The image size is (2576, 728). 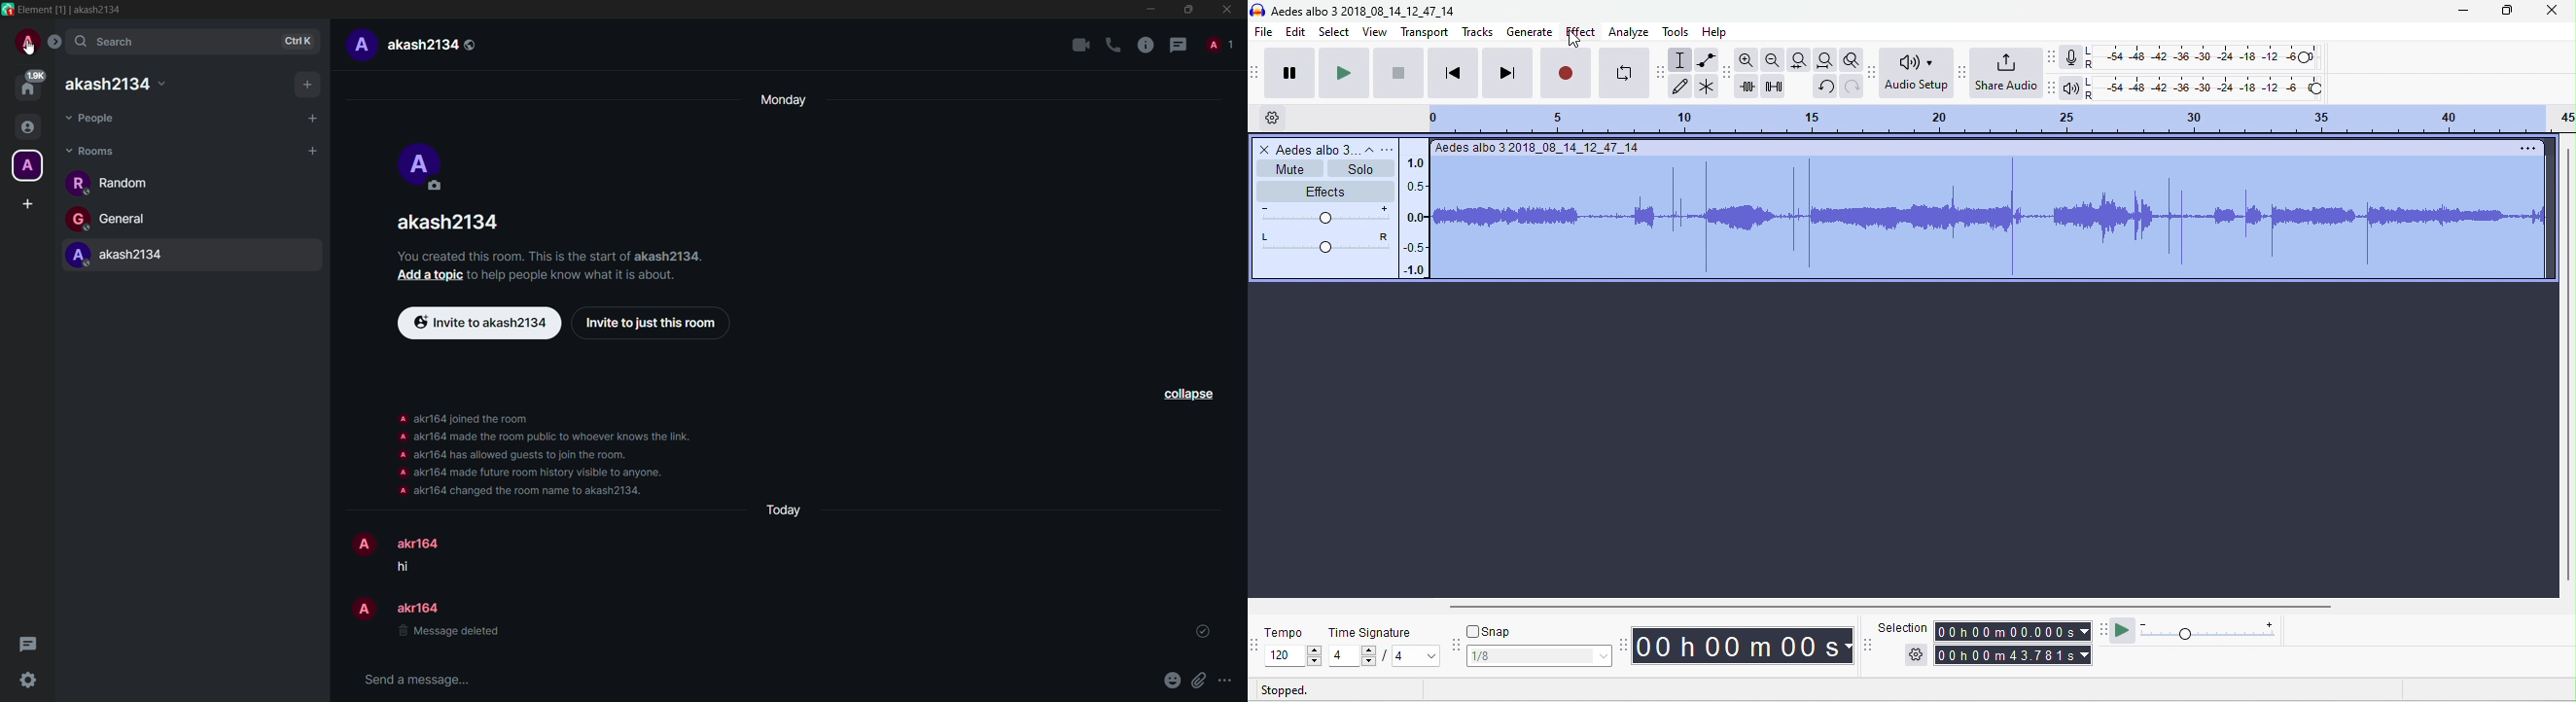 I want to click on akash2134, so click(x=197, y=256).